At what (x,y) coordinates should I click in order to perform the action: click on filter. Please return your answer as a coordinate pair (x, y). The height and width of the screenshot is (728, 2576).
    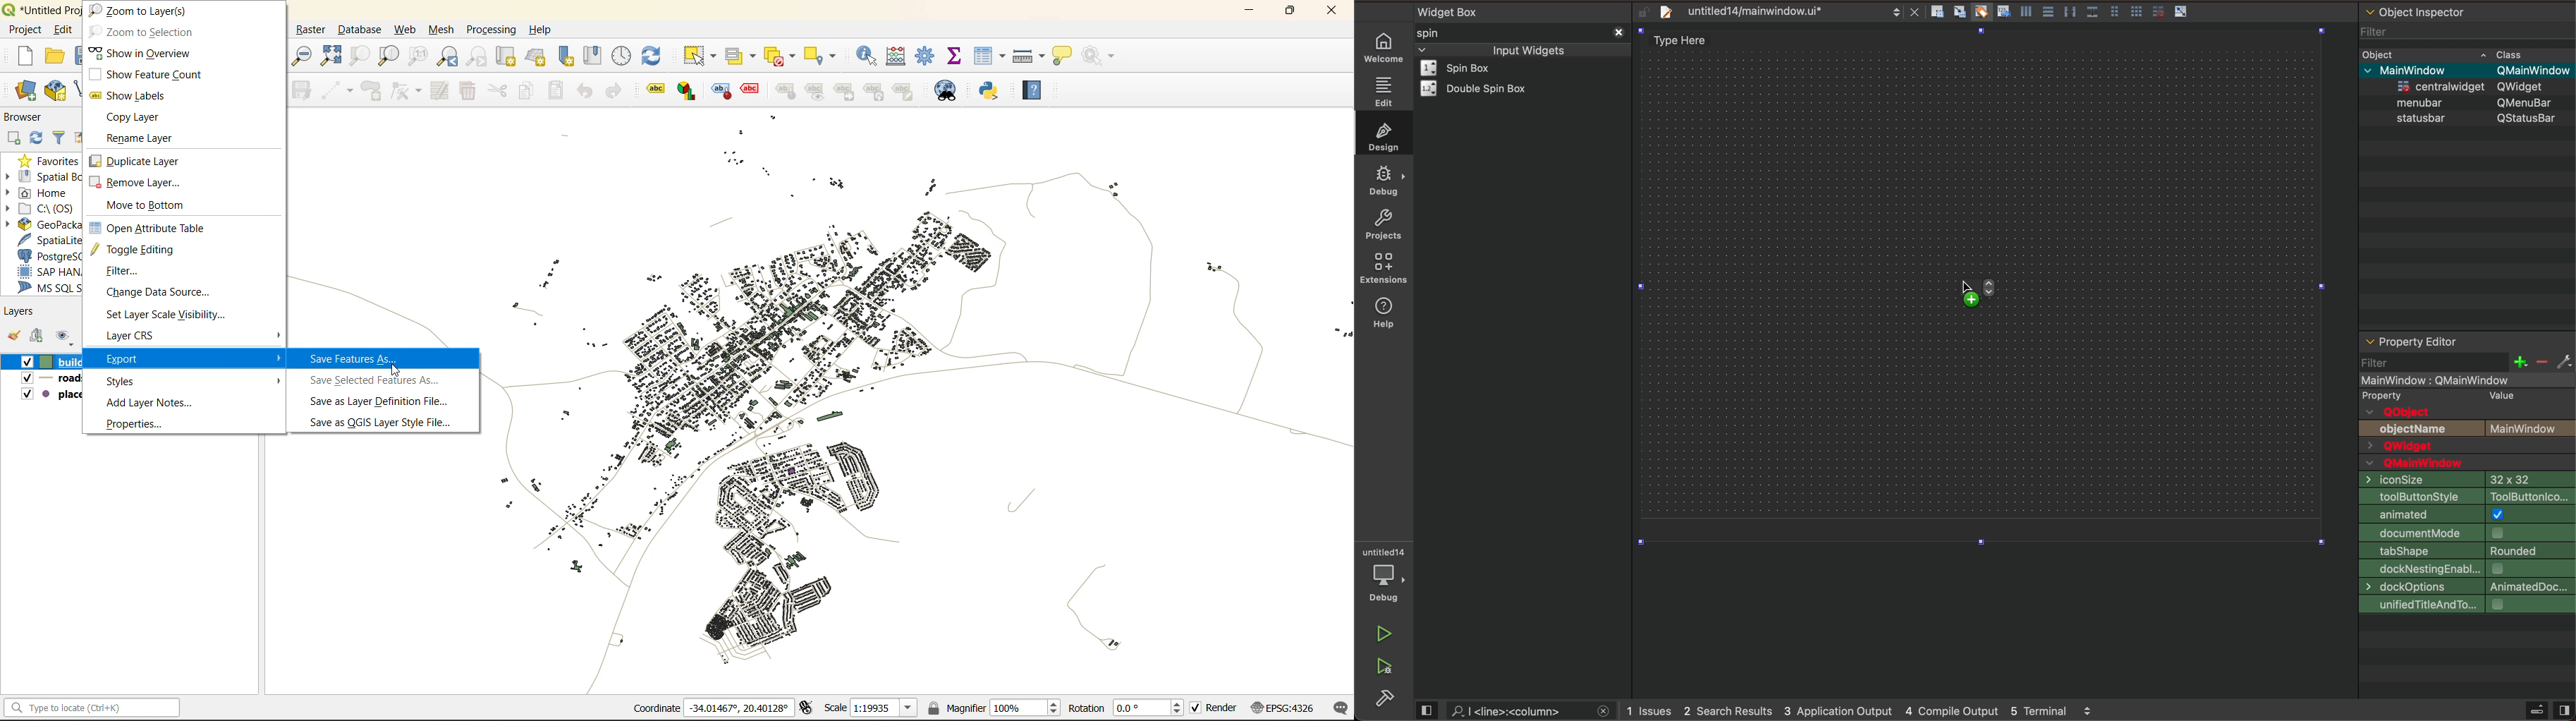
    Looking at the image, I should click on (2376, 29).